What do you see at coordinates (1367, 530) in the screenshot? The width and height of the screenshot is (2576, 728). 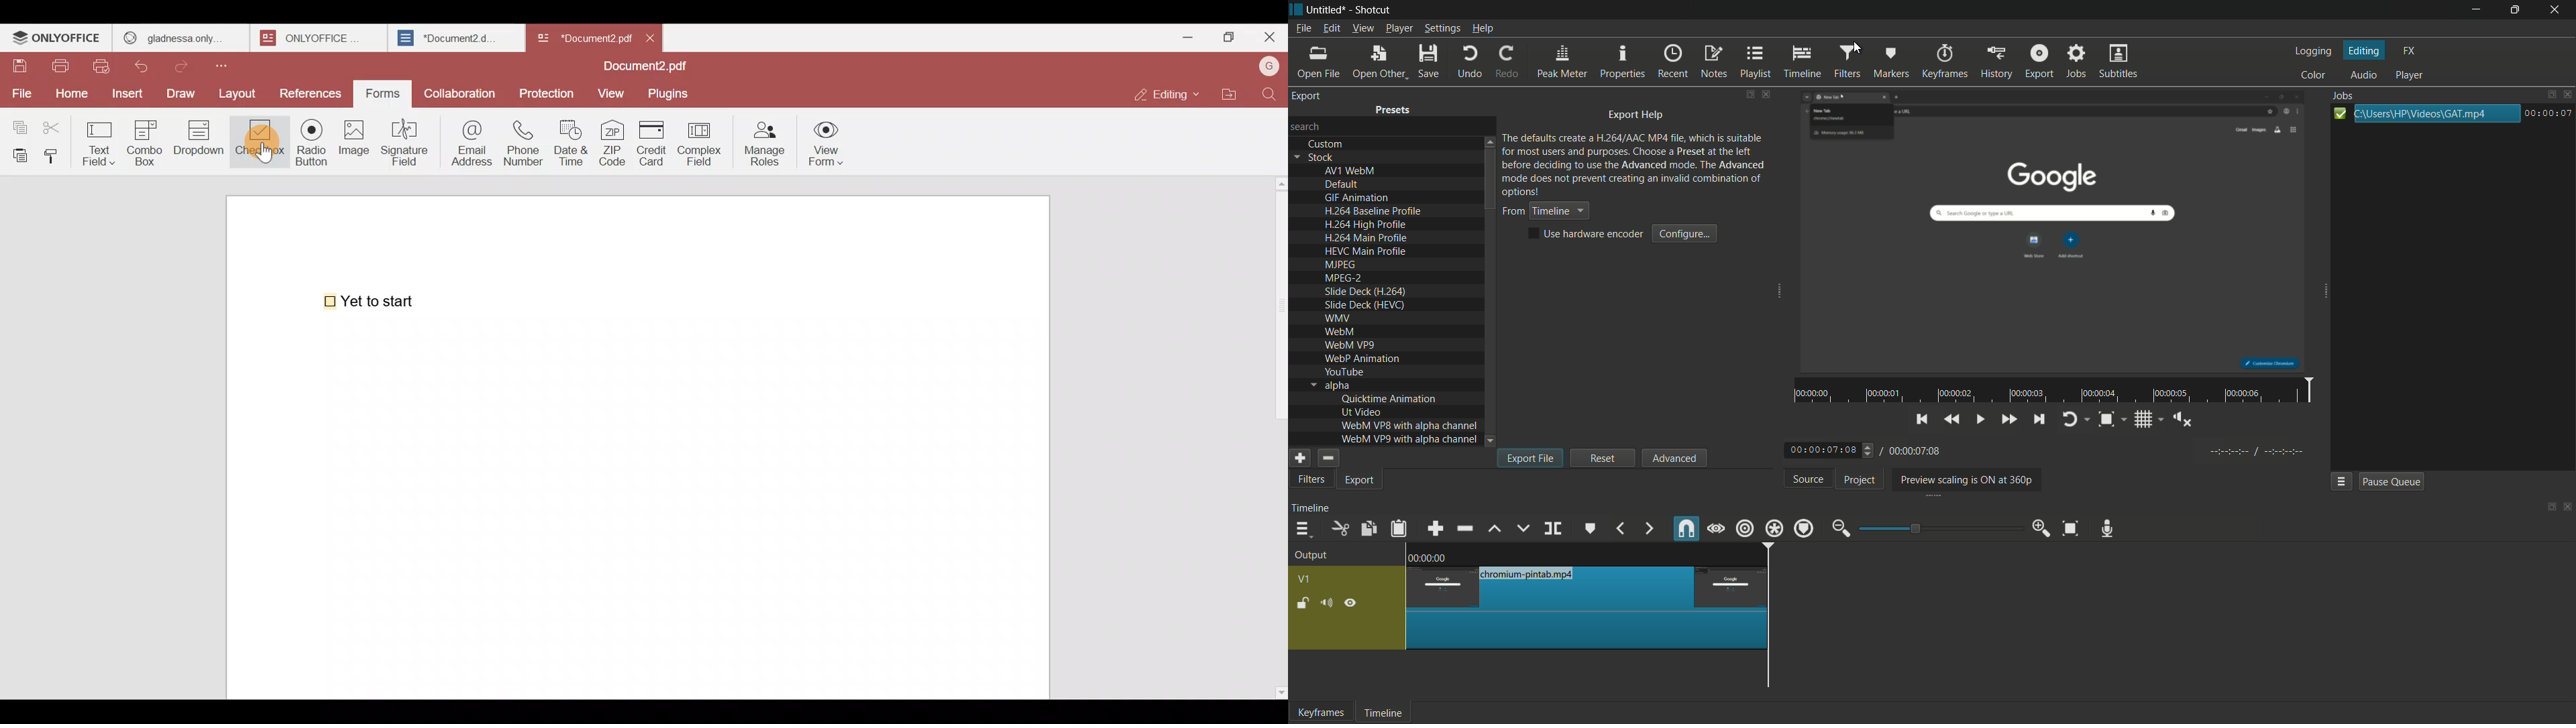 I see `copy checked filters` at bounding box center [1367, 530].